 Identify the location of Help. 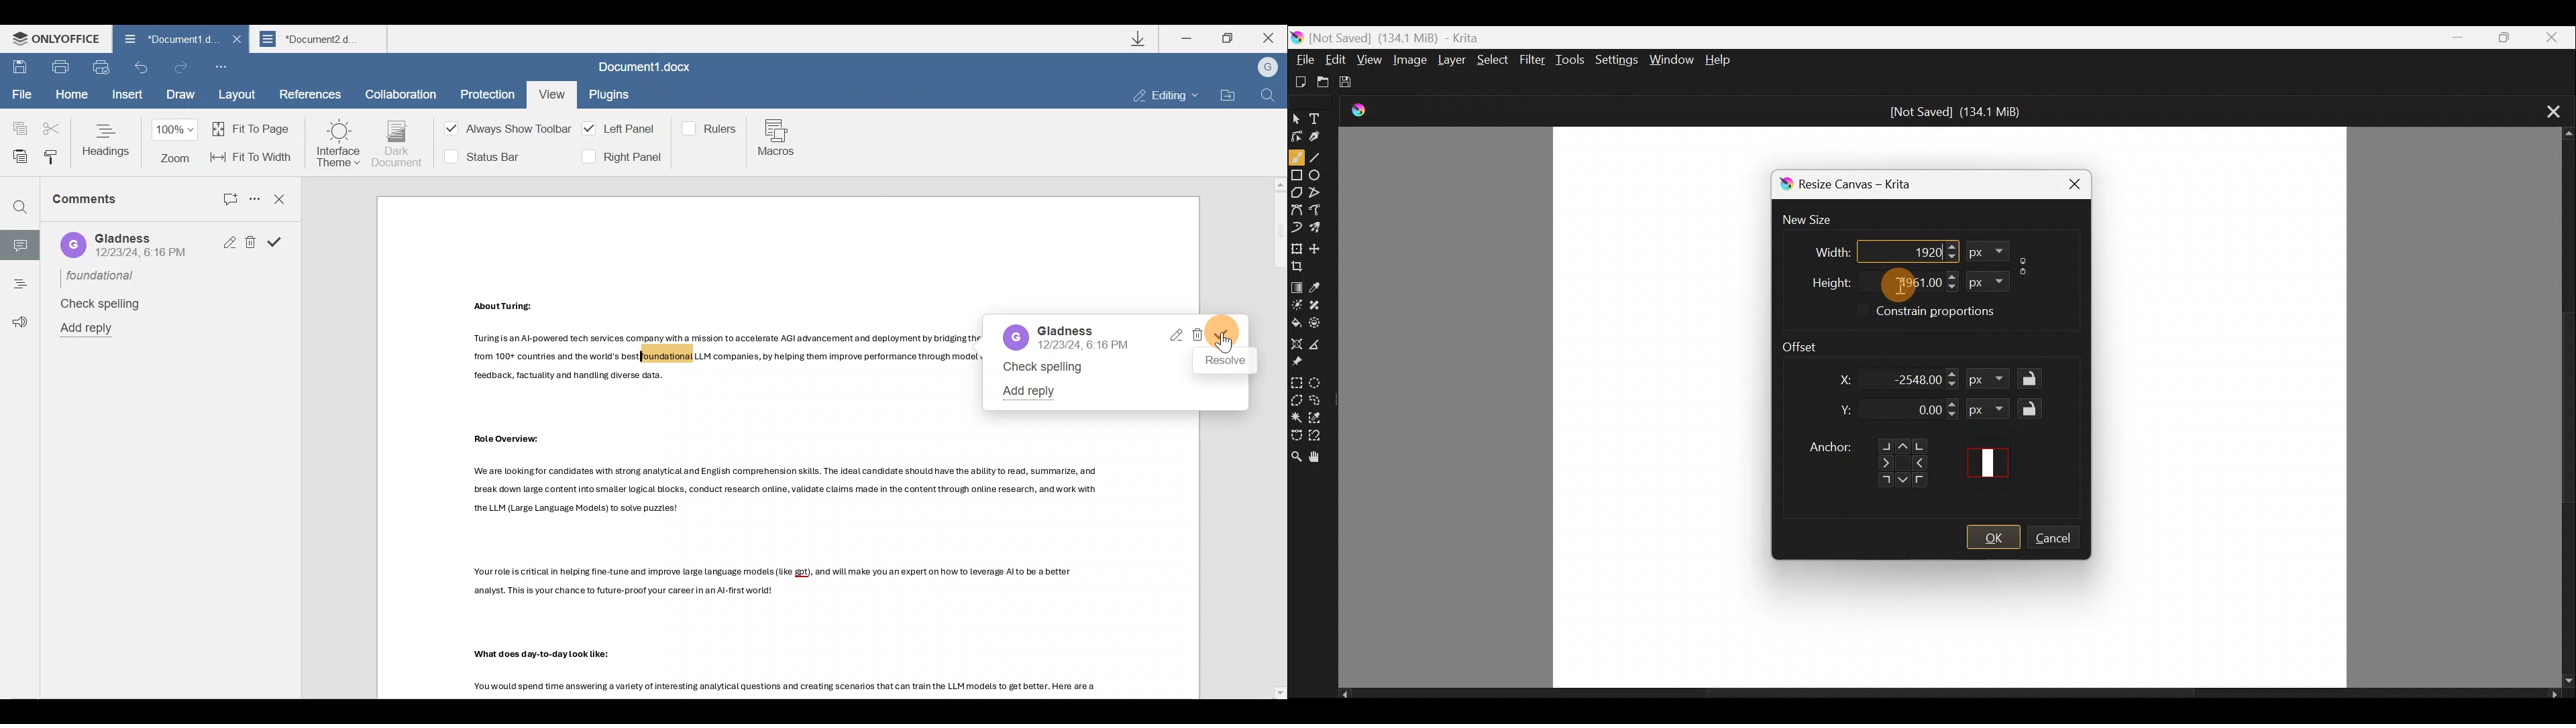
(1723, 60).